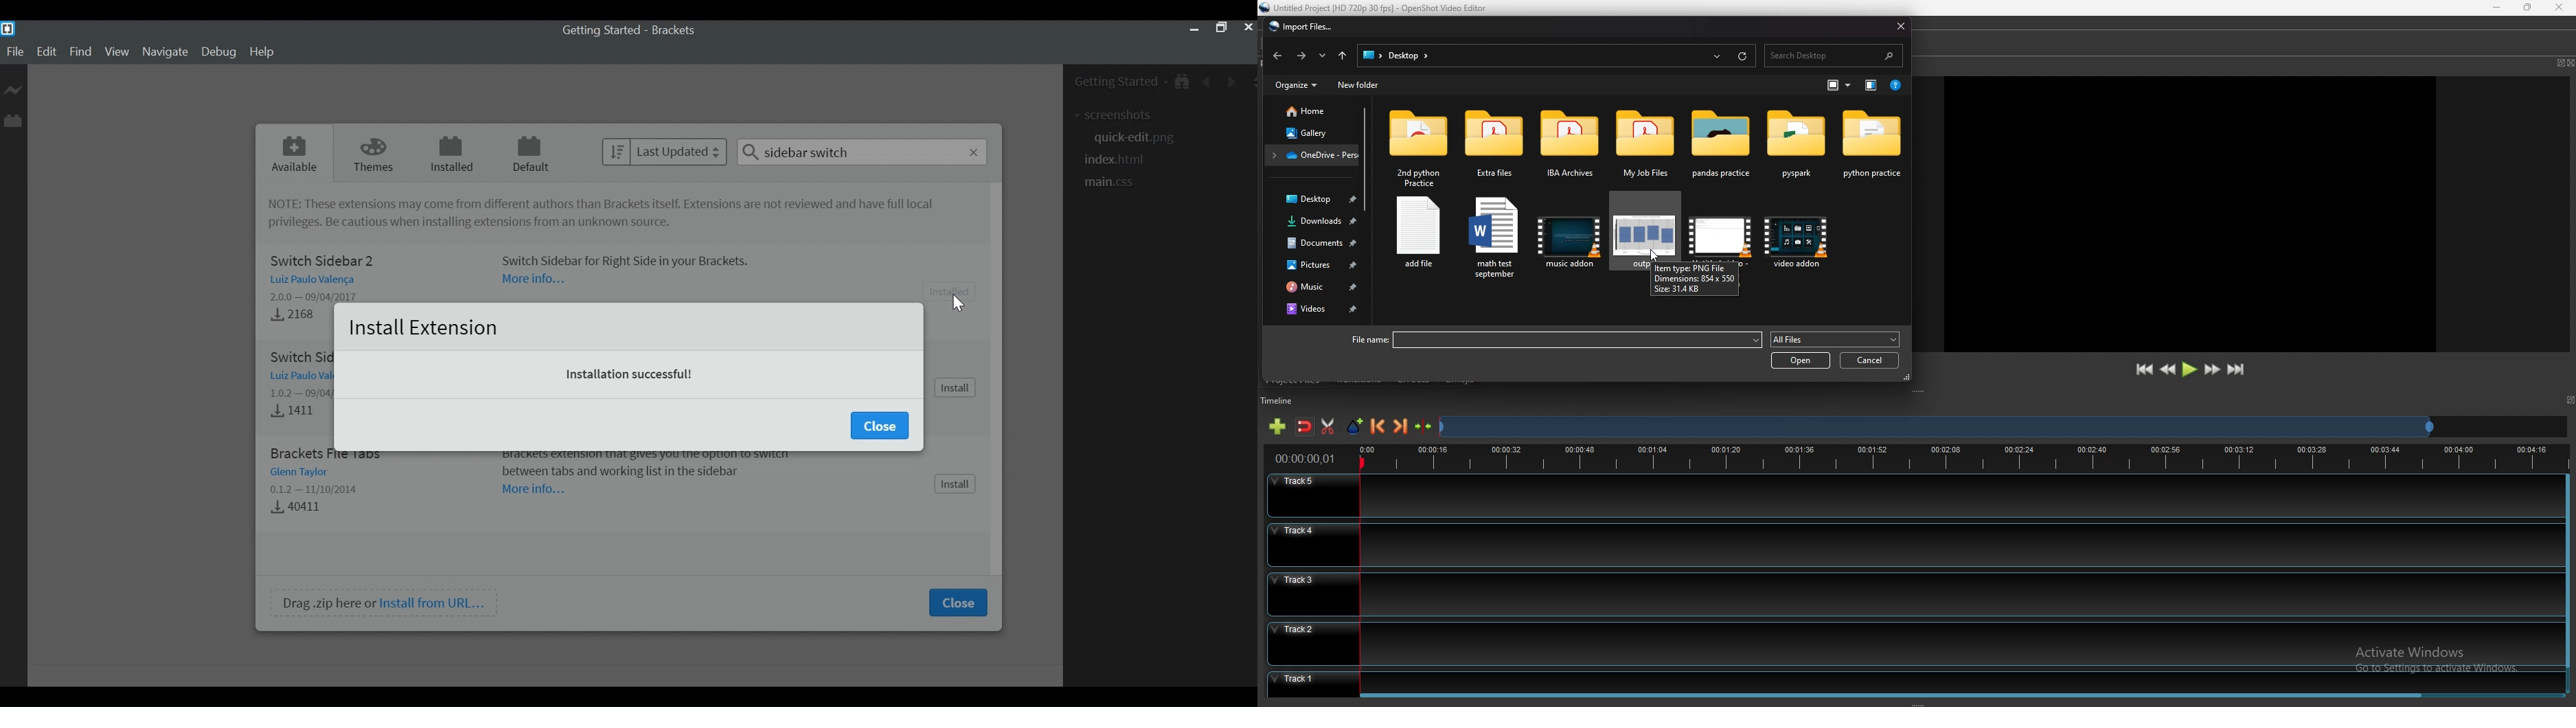 This screenshot has height=728, width=2576. What do you see at coordinates (536, 490) in the screenshot?
I see `More Information` at bounding box center [536, 490].